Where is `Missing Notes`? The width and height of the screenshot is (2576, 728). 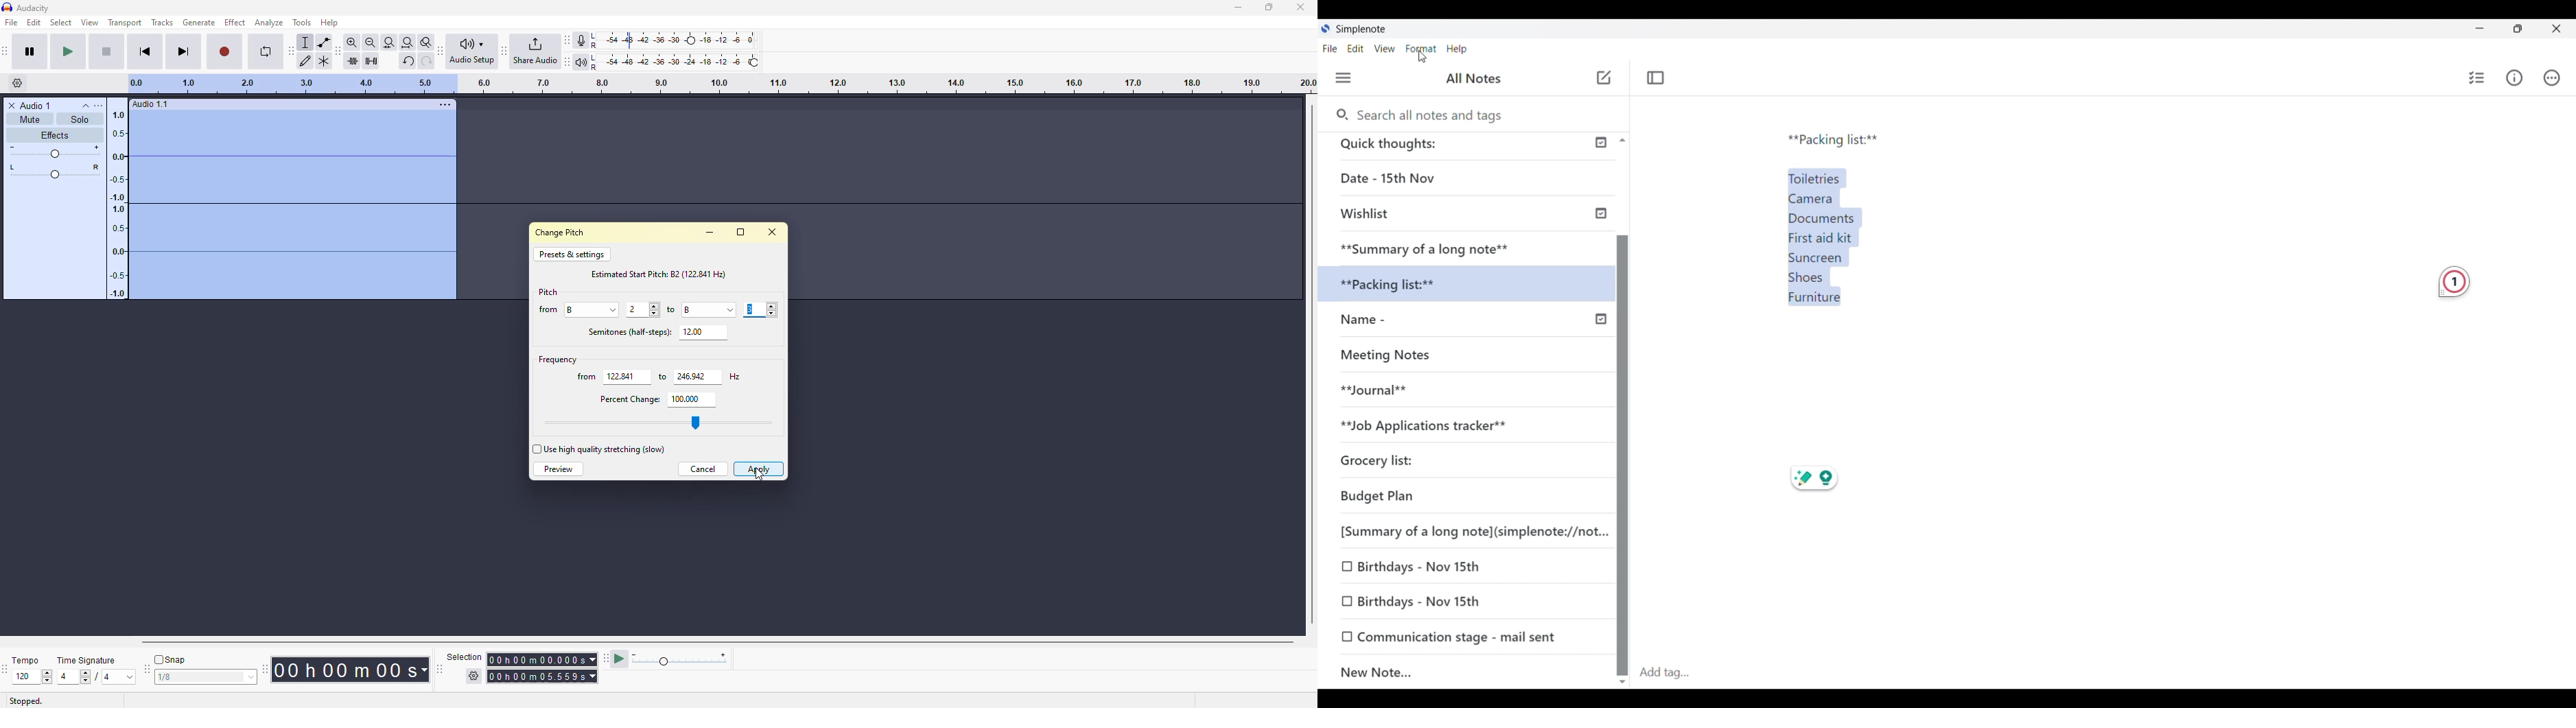 Missing Notes is located at coordinates (1396, 358).